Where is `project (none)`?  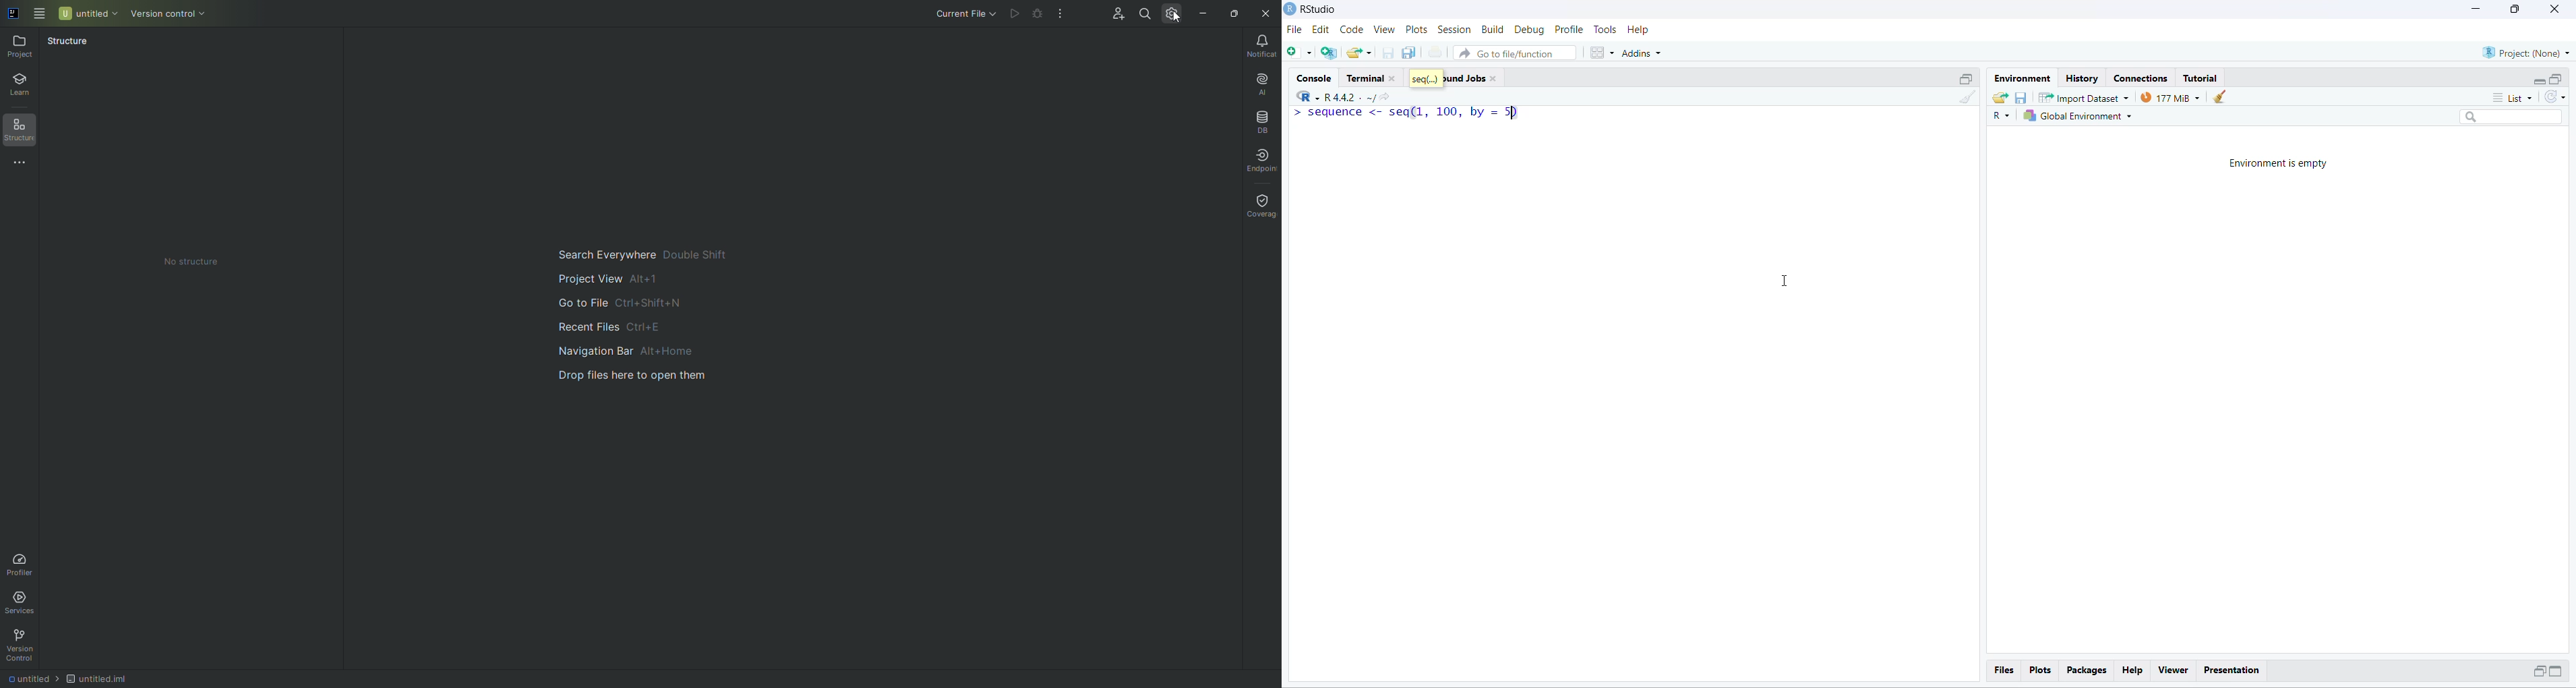
project (none) is located at coordinates (2525, 53).